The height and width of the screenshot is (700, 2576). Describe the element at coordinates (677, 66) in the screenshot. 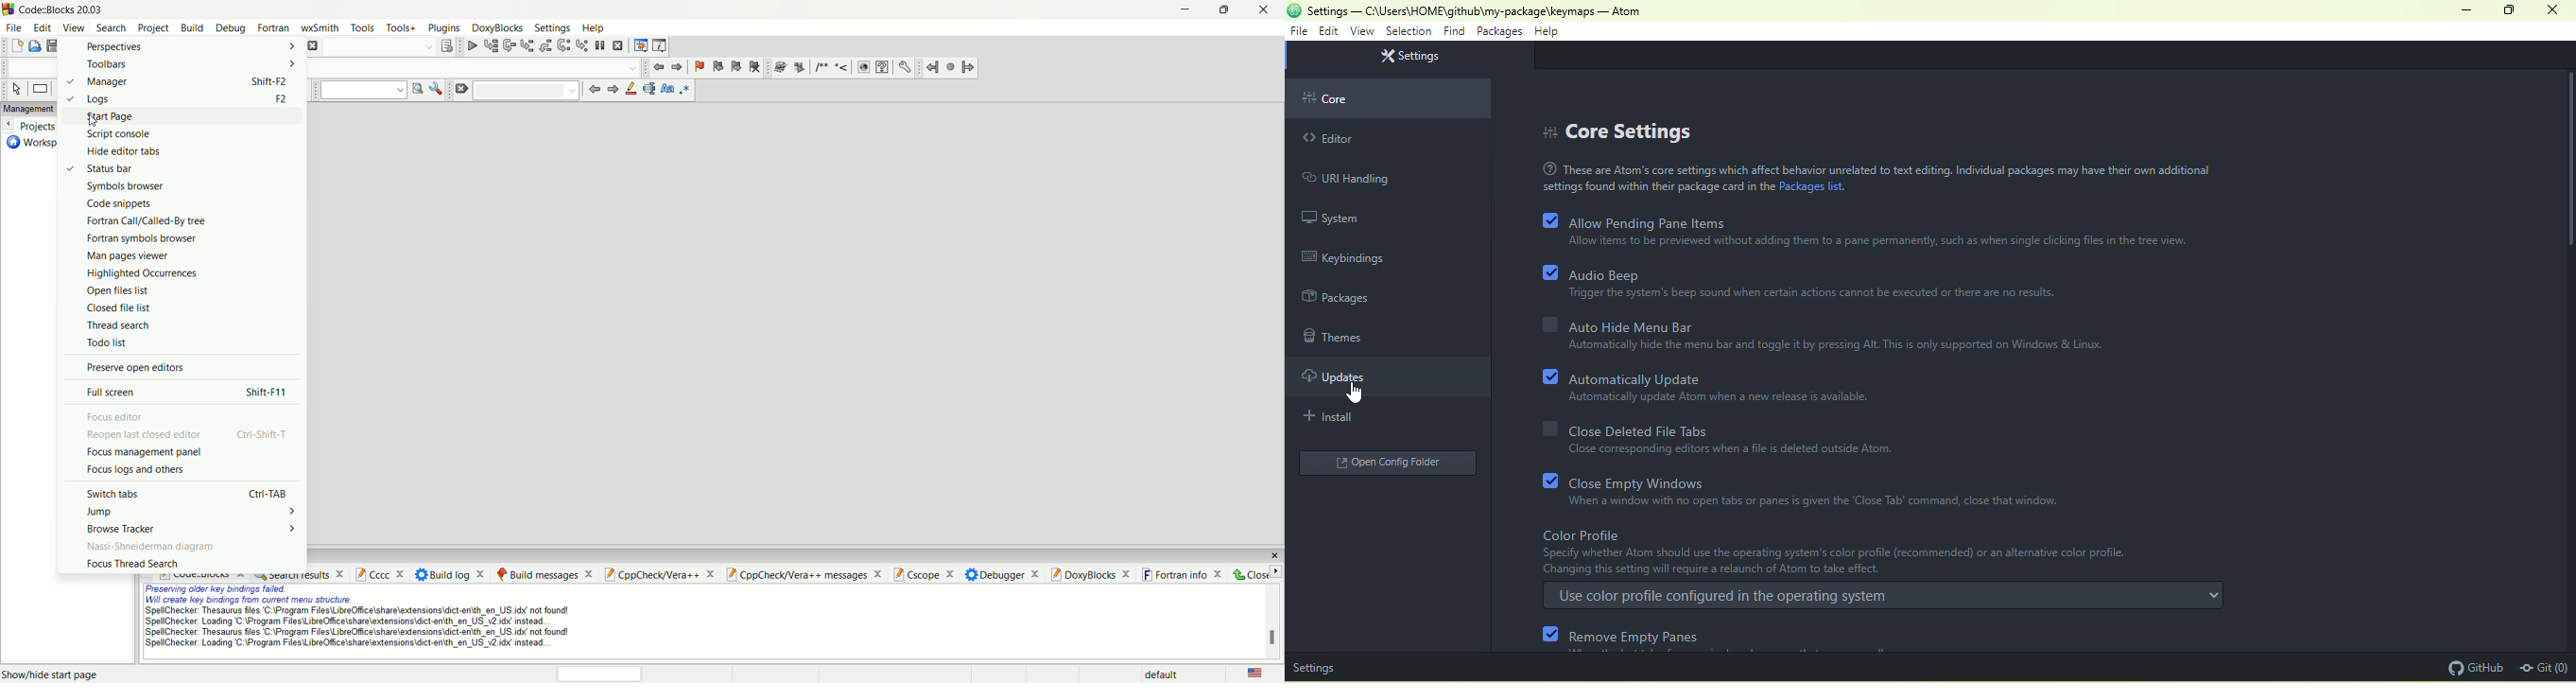

I see `jump forward` at that location.